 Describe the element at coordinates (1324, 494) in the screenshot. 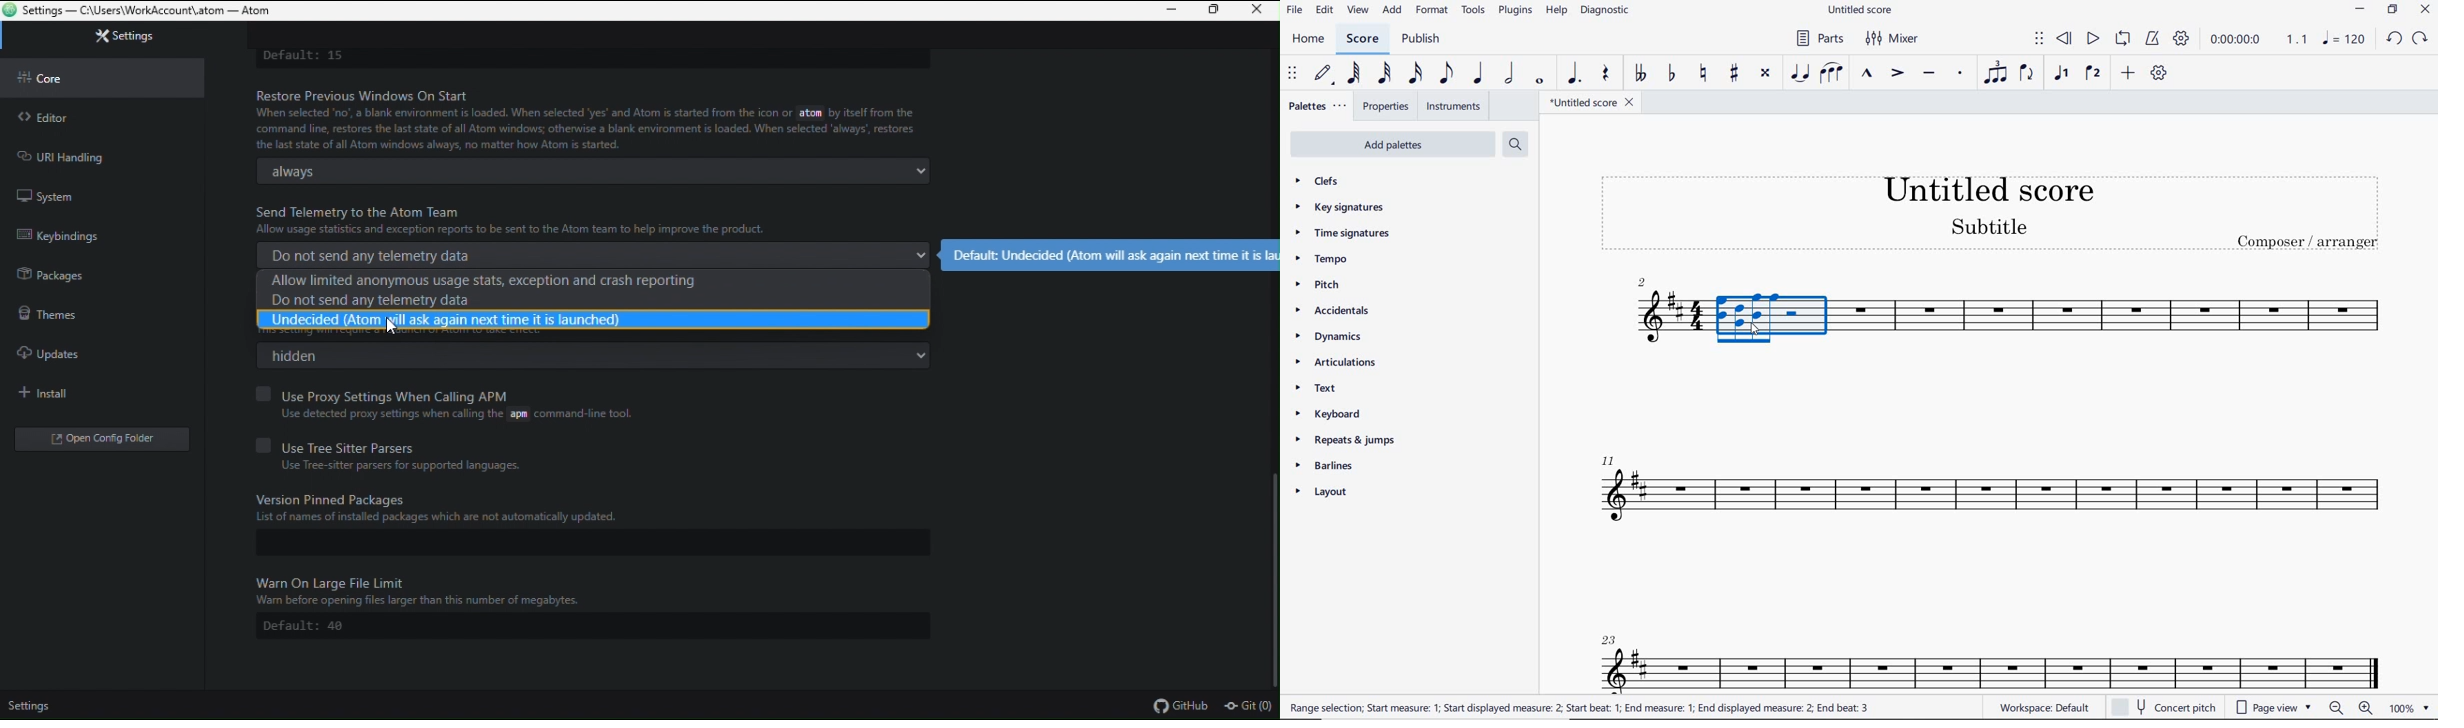

I see `LAYOUT` at that location.